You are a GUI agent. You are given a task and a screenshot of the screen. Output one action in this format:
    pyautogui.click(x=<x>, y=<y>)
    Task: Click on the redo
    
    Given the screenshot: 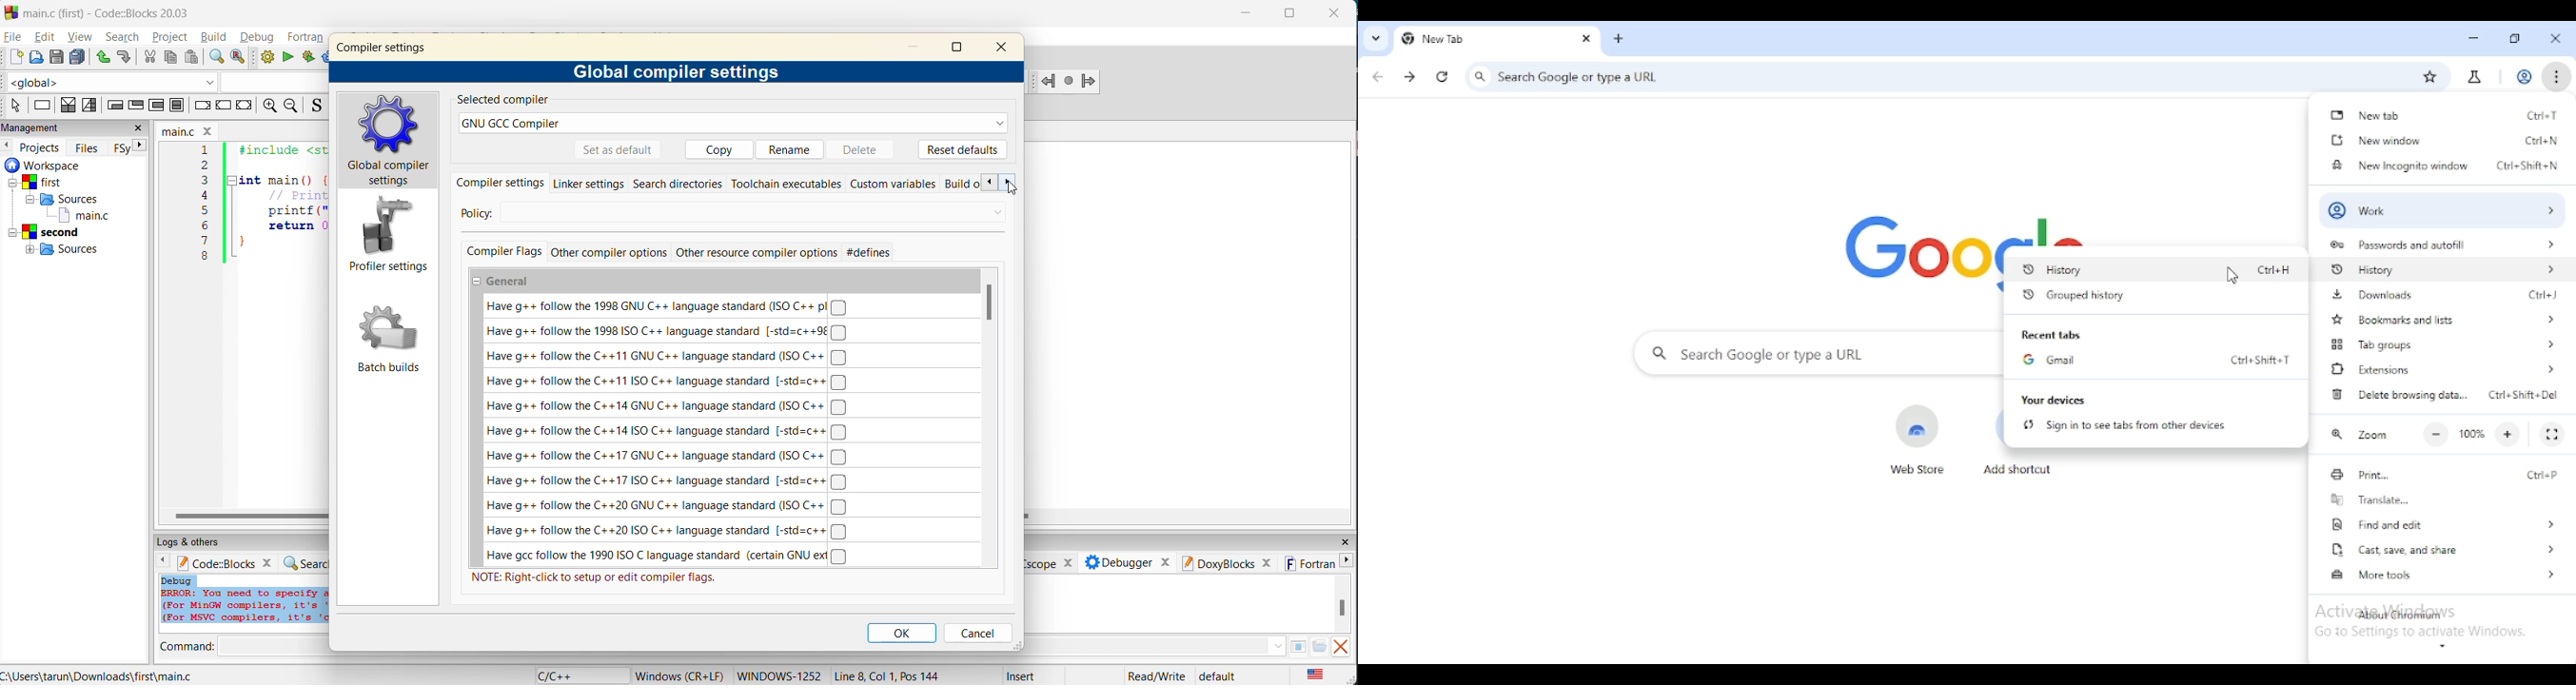 What is the action you would take?
    pyautogui.click(x=125, y=58)
    